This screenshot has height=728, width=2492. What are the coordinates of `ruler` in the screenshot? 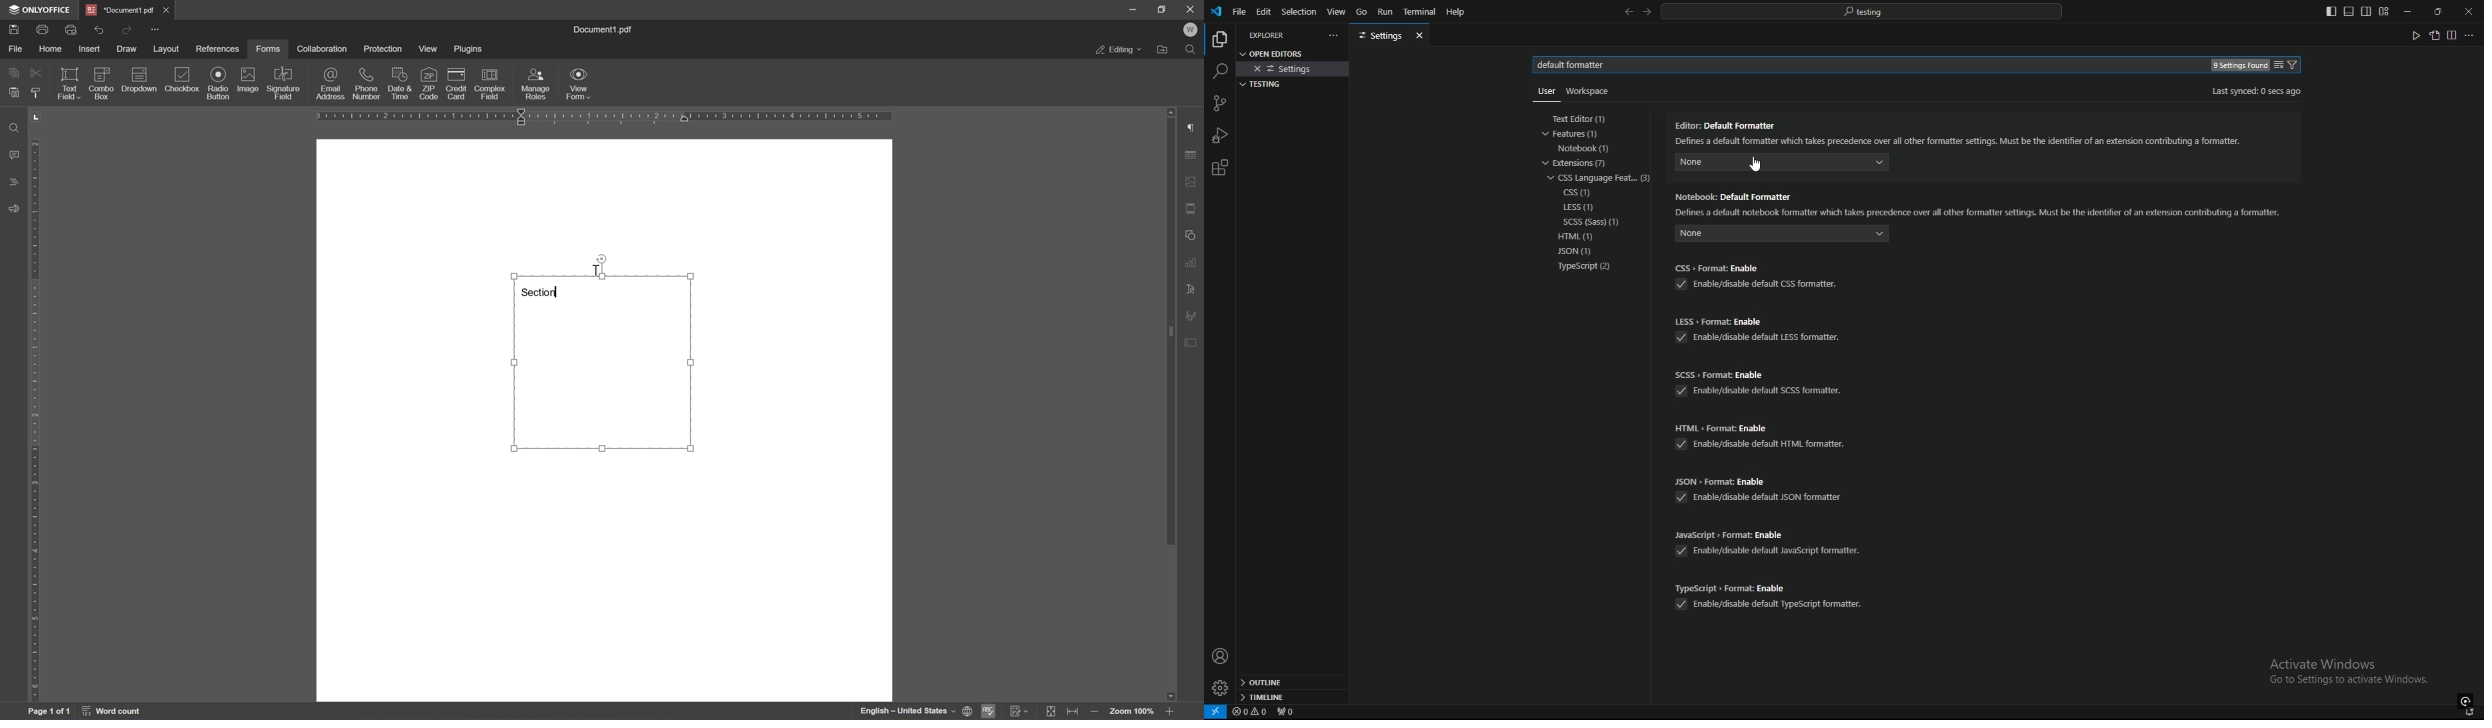 It's located at (37, 421).